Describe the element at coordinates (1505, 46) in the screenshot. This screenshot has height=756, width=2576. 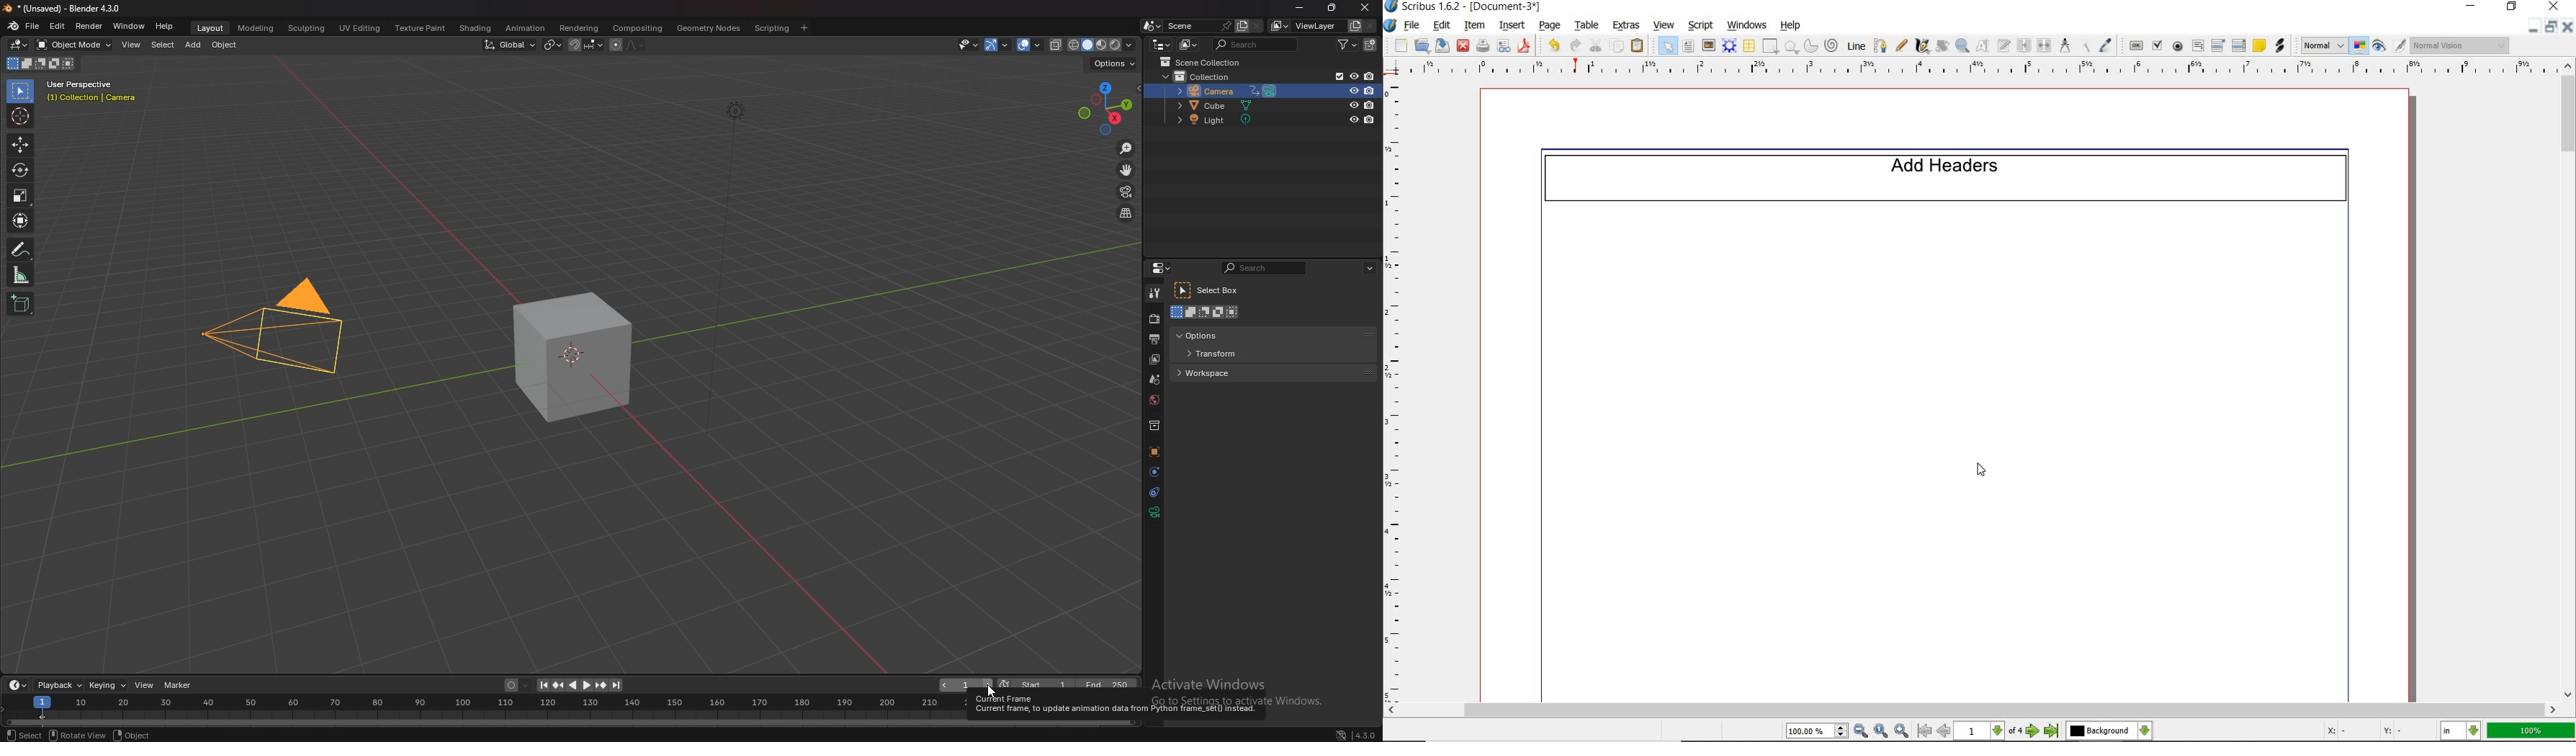
I see `preflight verifier` at that location.